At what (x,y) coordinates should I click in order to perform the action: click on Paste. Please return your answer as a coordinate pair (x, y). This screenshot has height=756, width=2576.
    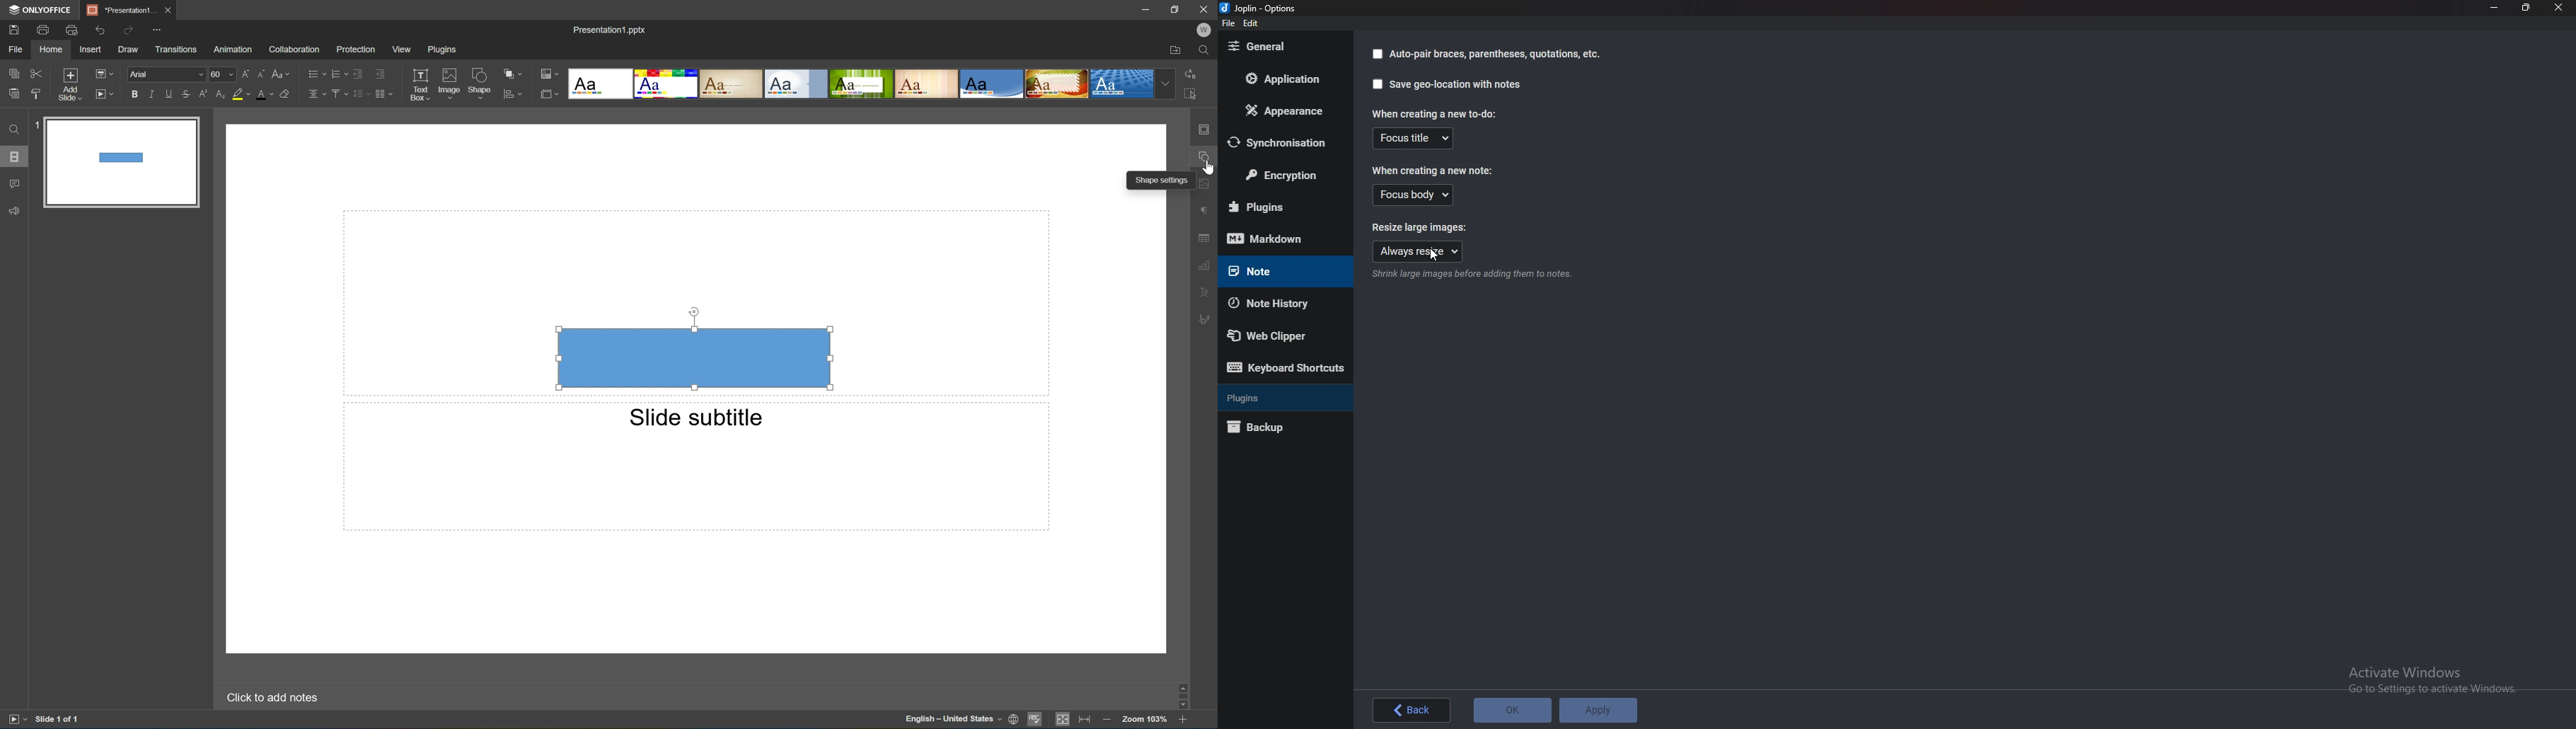
    Looking at the image, I should click on (14, 95).